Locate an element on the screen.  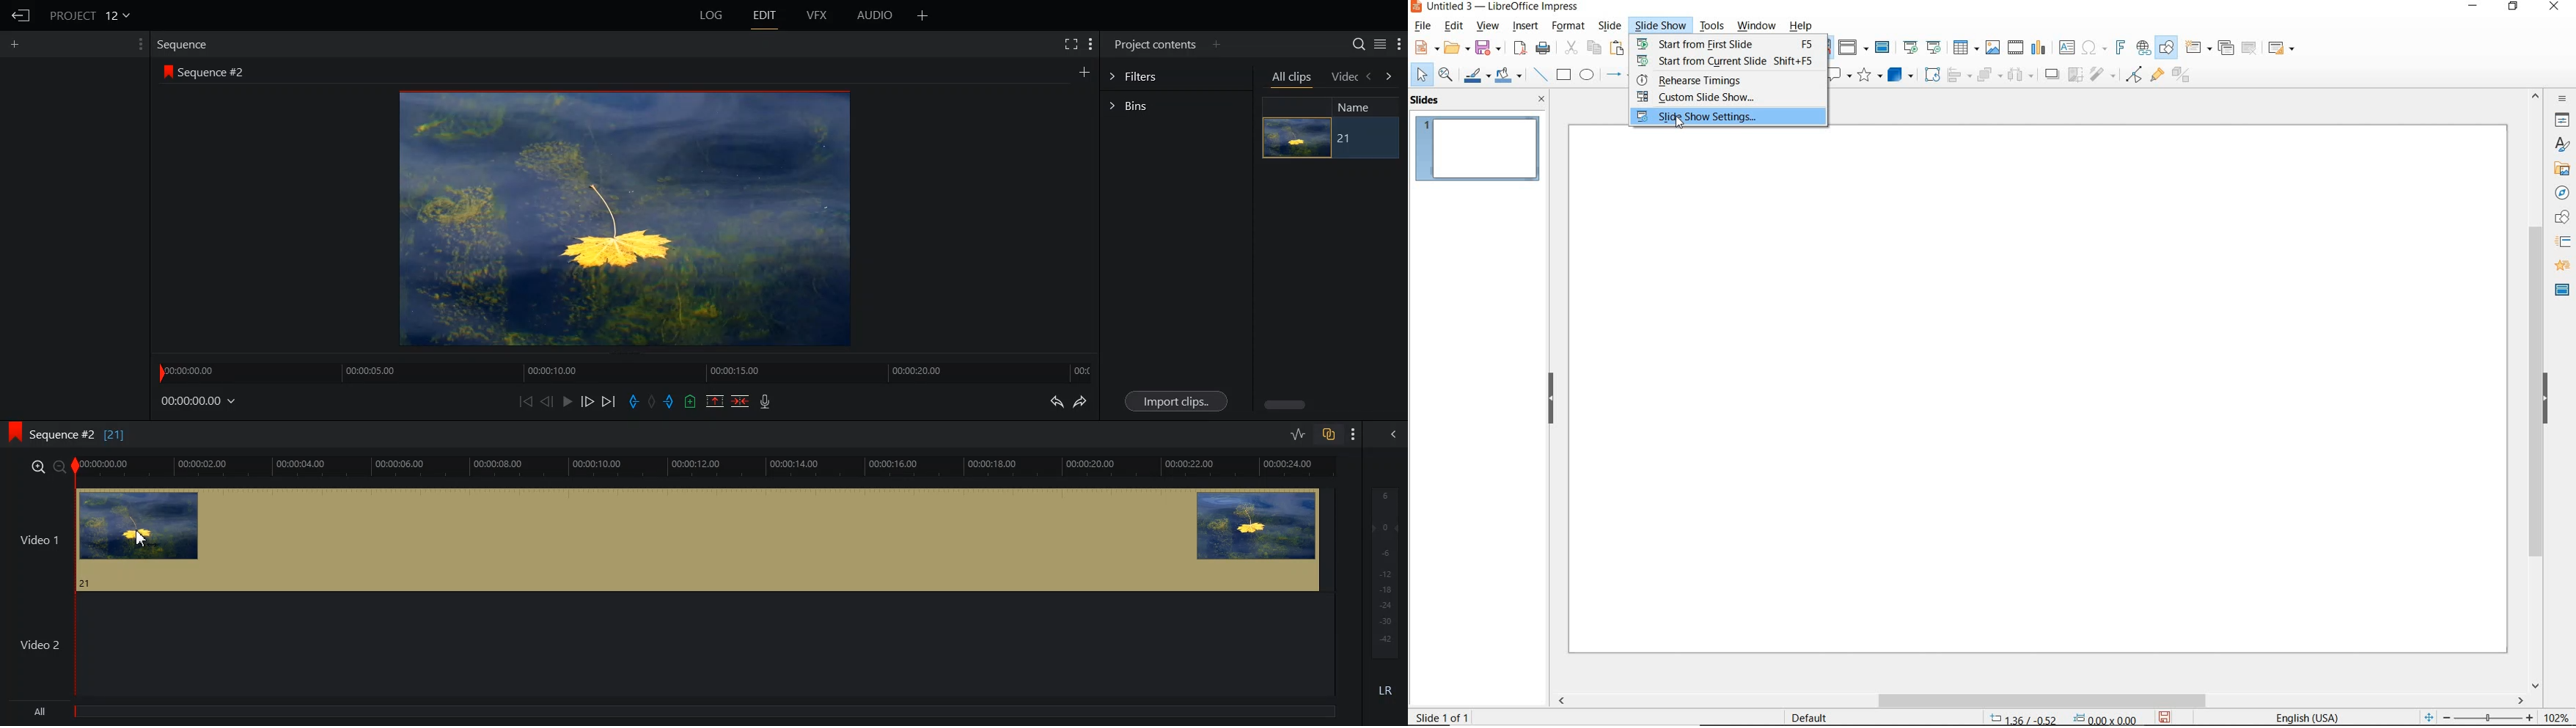
POSITION AND SIZE is located at coordinates (2061, 717).